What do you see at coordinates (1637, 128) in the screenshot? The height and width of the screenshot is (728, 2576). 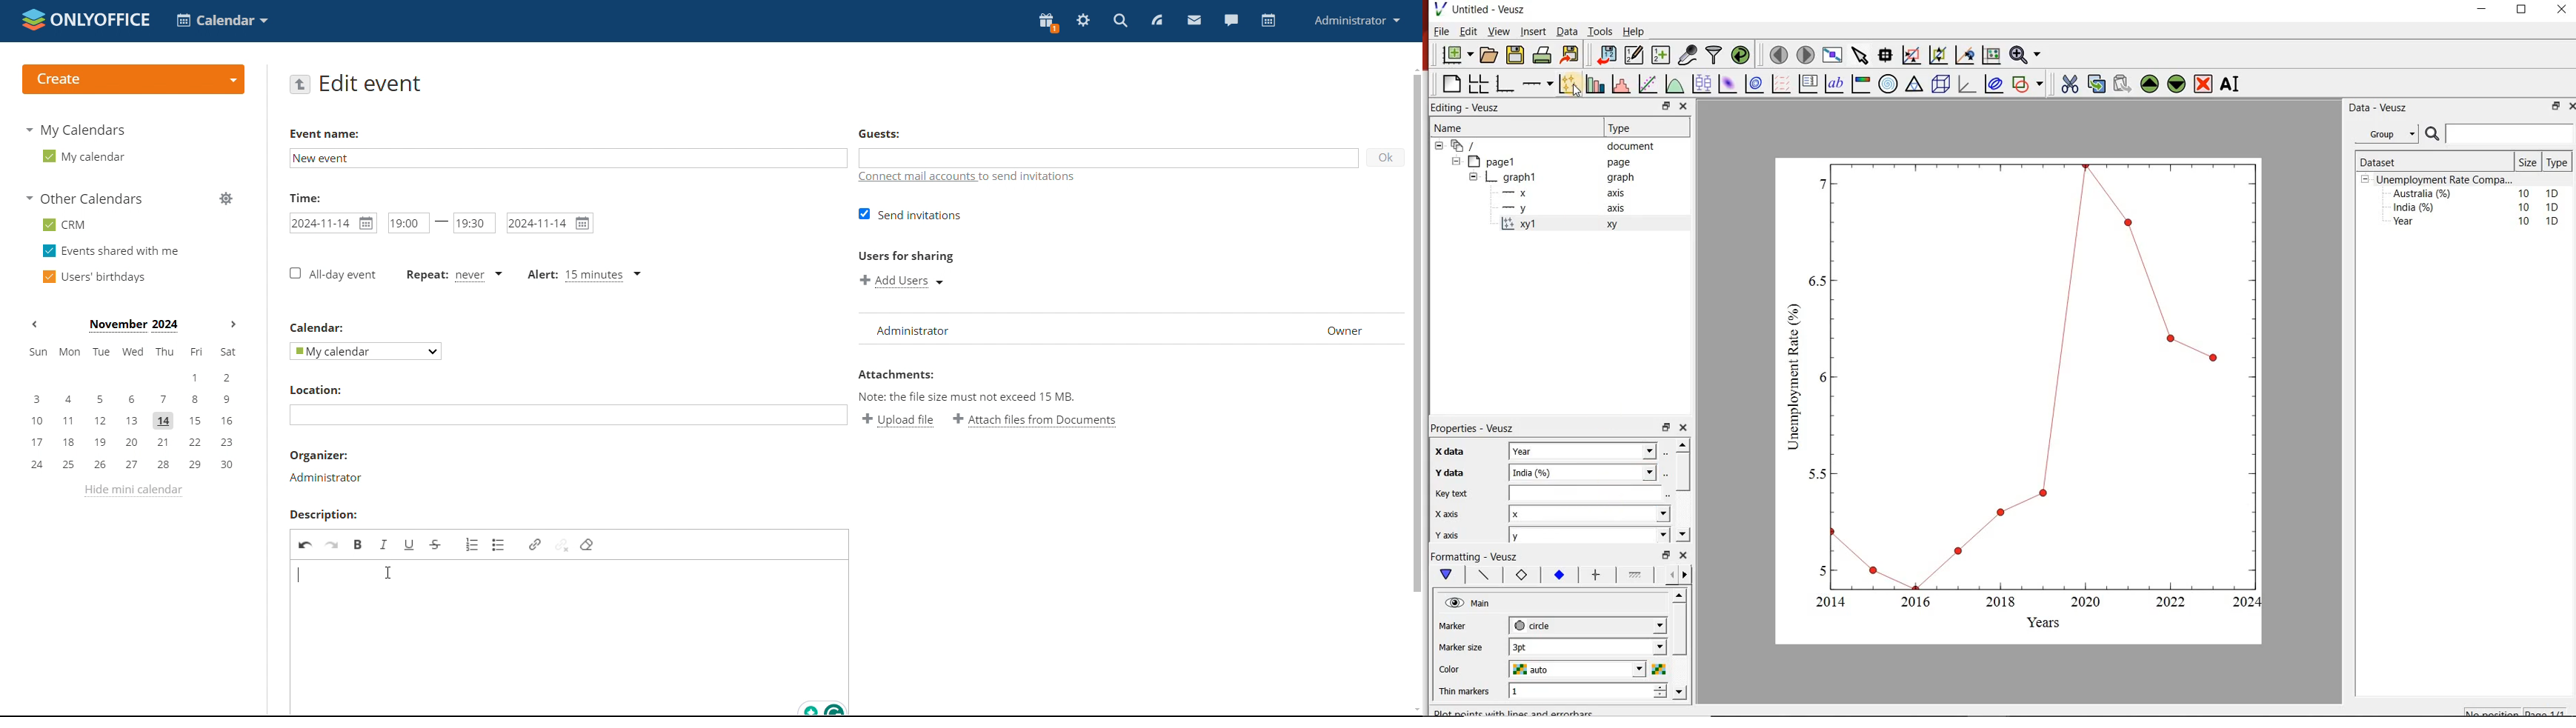 I see `Type` at bounding box center [1637, 128].